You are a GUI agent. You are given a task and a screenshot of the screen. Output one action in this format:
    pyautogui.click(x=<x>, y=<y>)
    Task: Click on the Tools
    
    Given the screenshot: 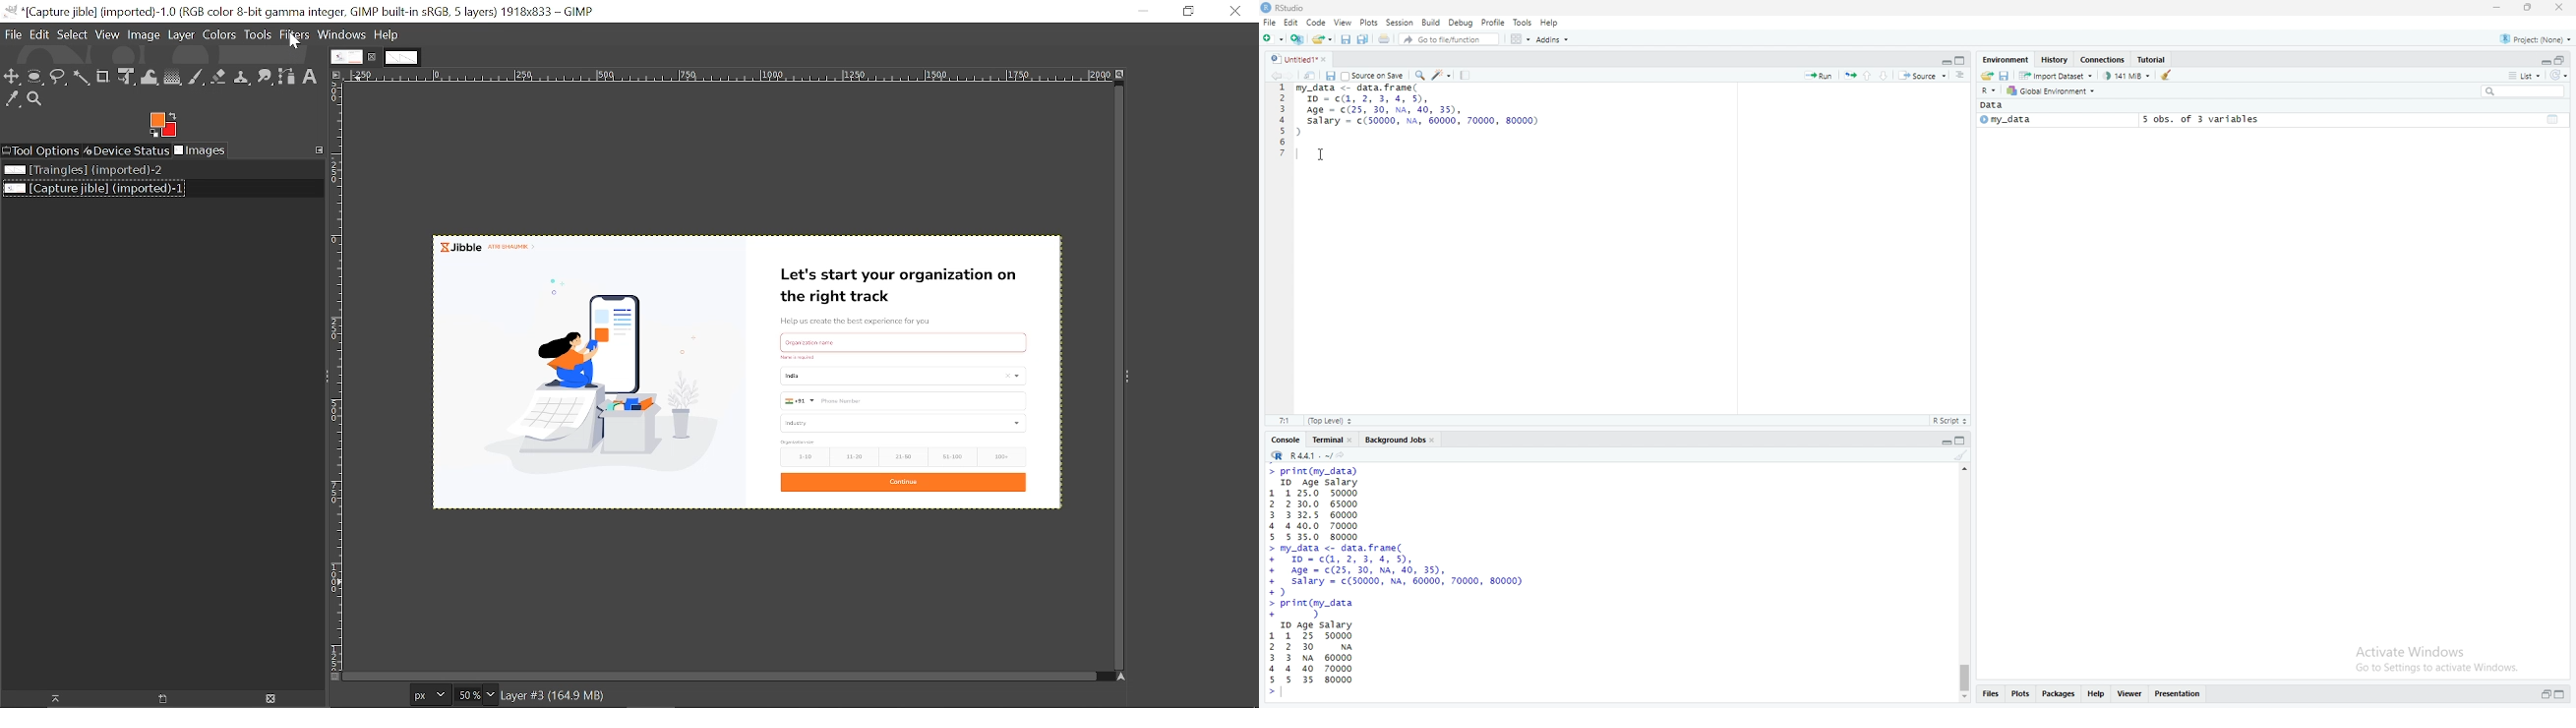 What is the action you would take?
    pyautogui.click(x=1523, y=21)
    